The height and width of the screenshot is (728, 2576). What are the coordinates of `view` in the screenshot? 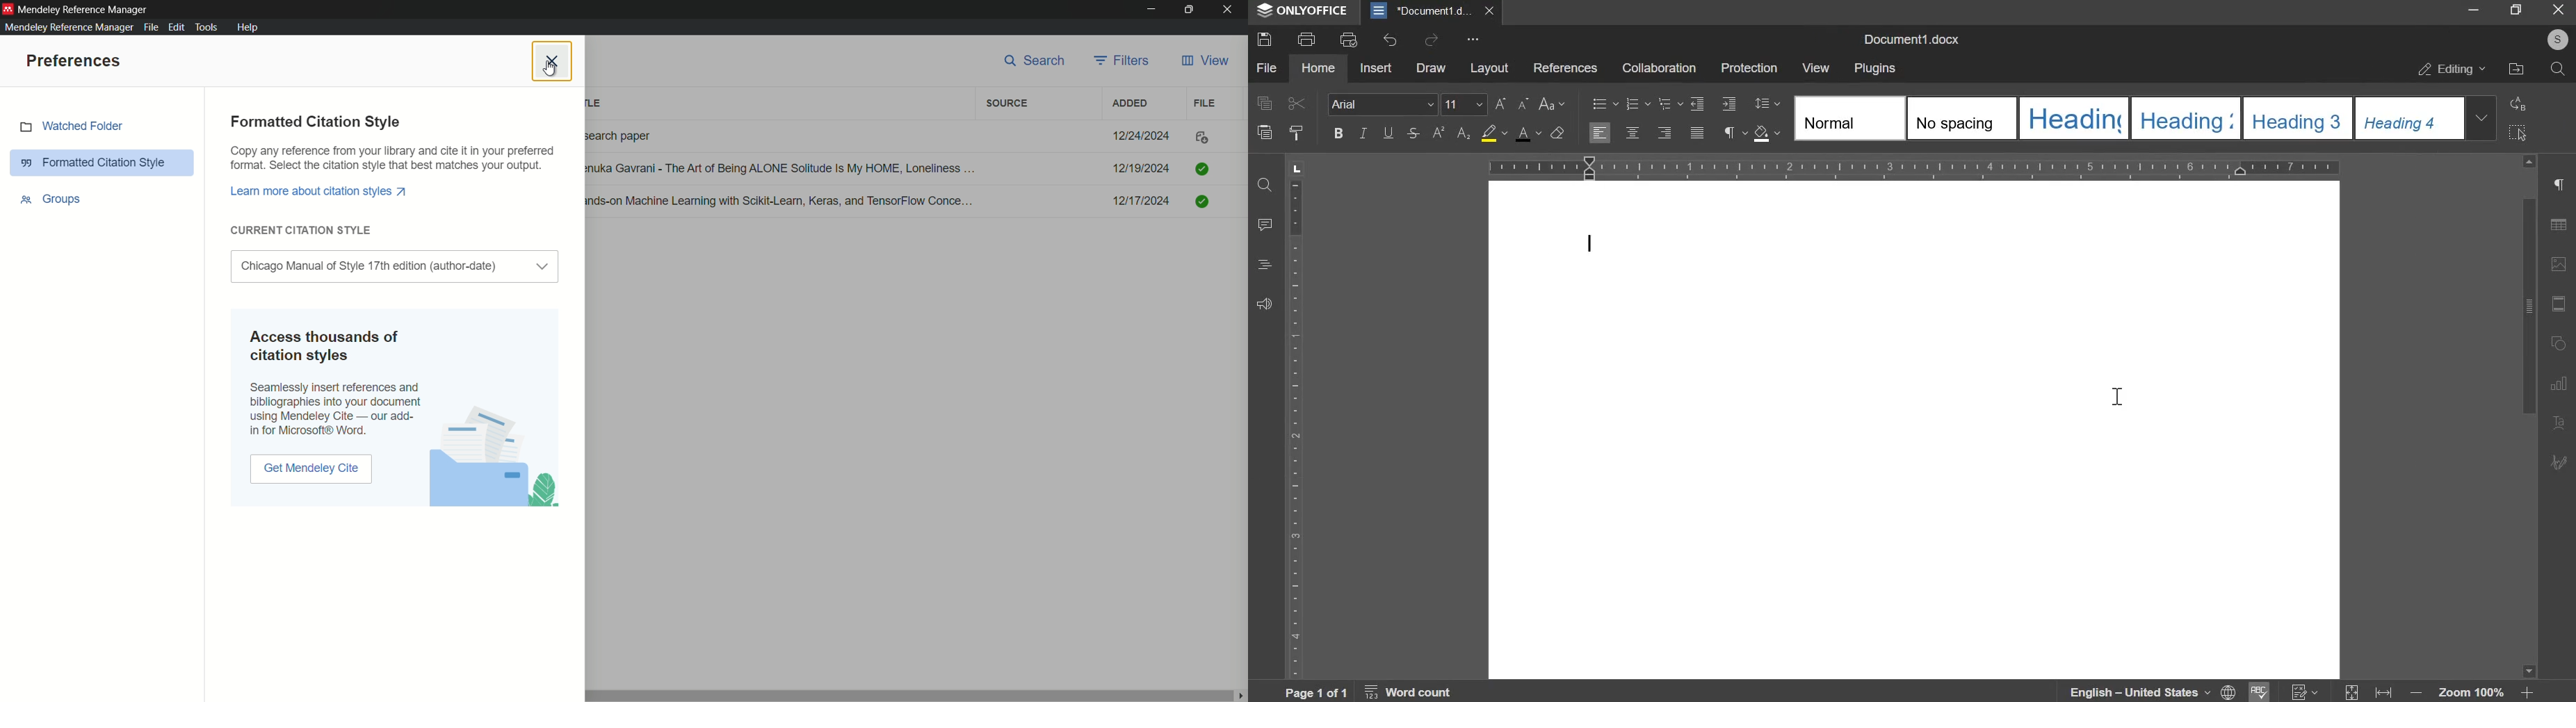 It's located at (1205, 61).